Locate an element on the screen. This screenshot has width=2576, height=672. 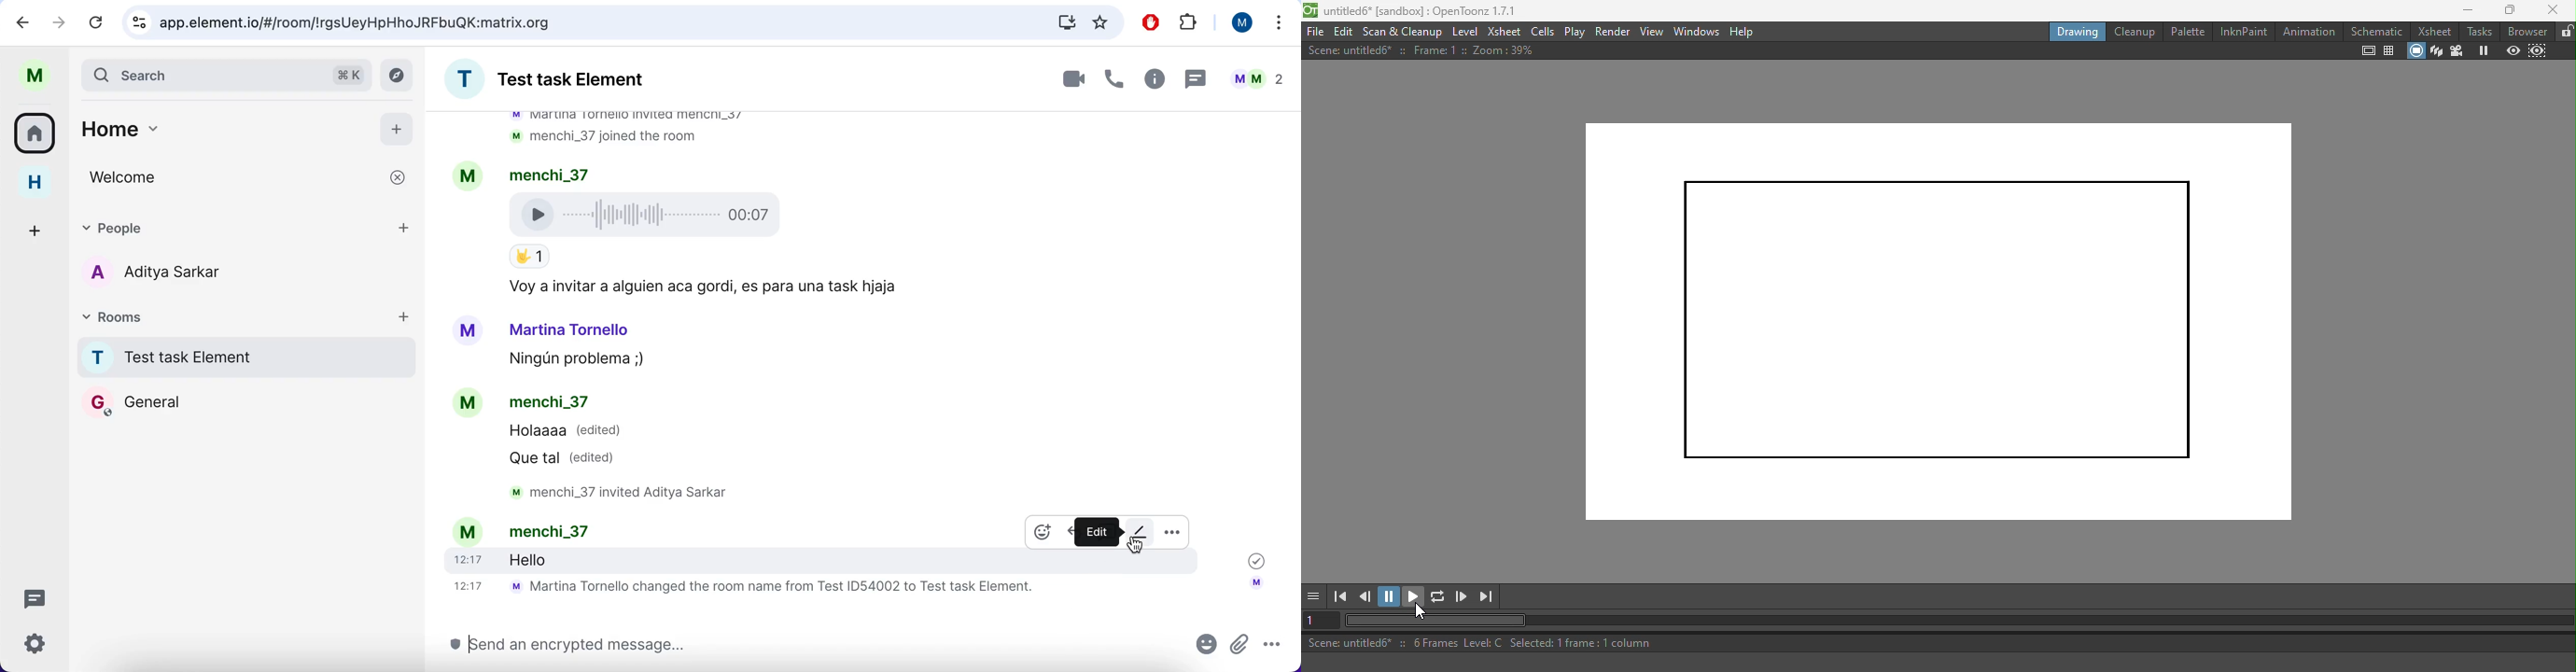
rooms is located at coordinates (232, 321).